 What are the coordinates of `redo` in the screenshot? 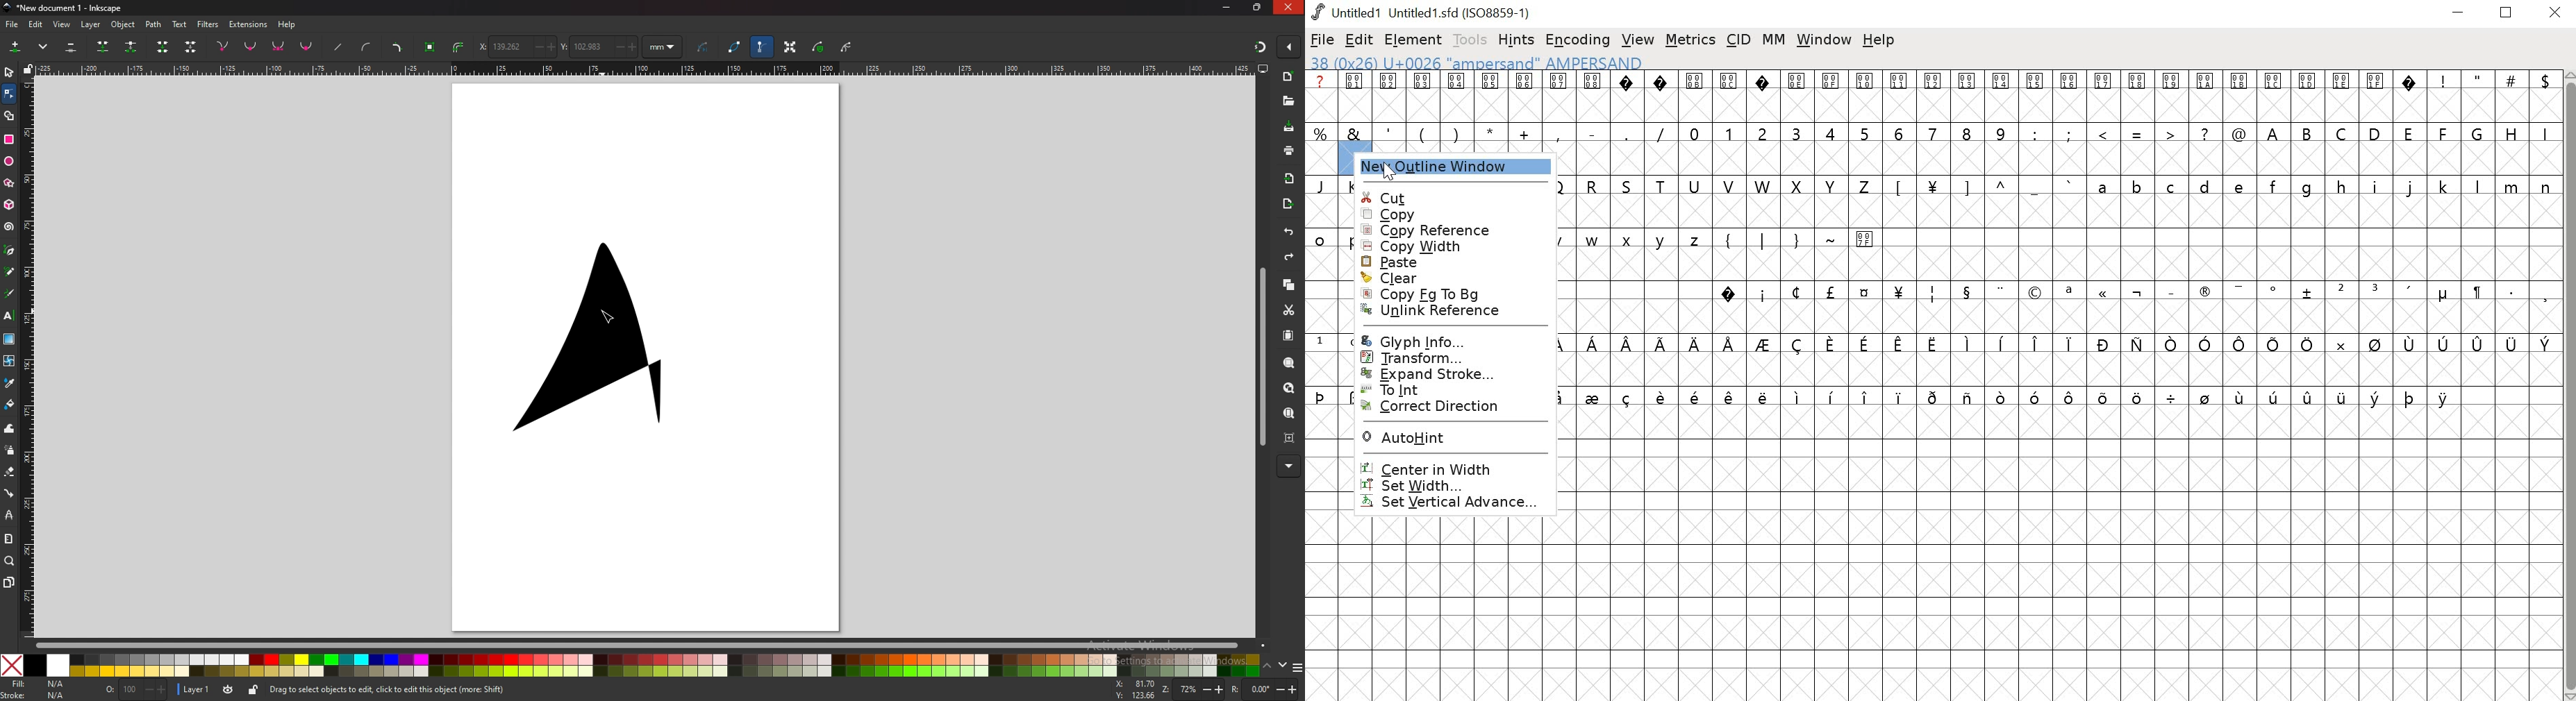 It's located at (1289, 257).